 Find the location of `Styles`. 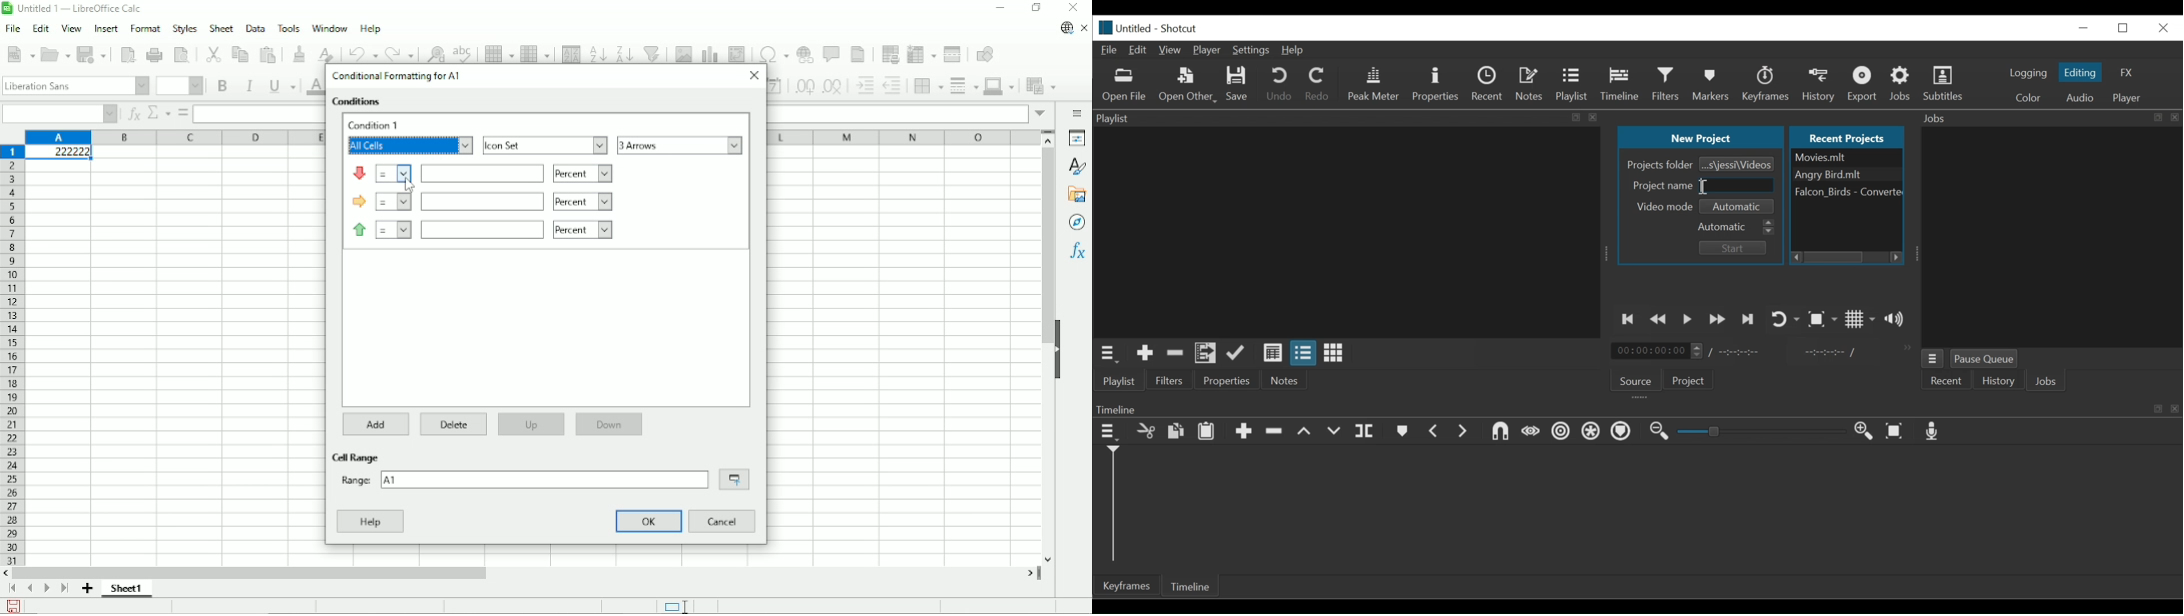

Styles is located at coordinates (184, 28).